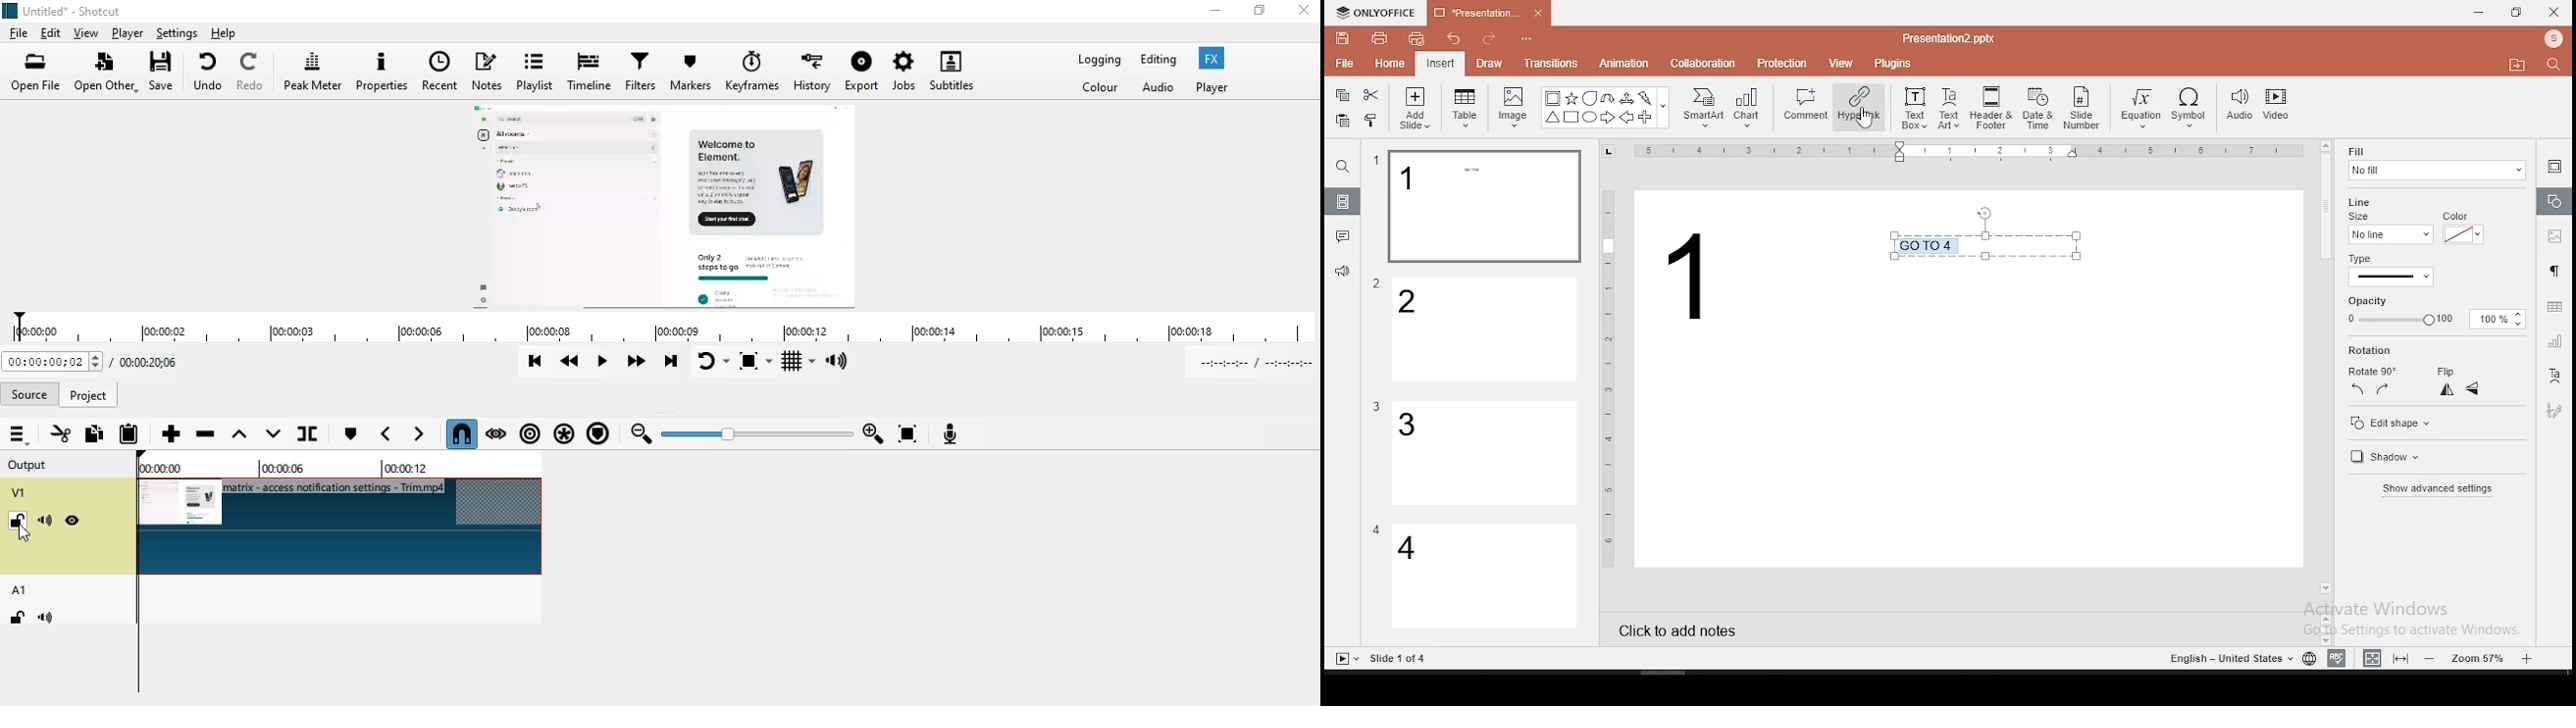 This screenshot has height=728, width=2576. What do you see at coordinates (841, 362) in the screenshot?
I see `Show volume control` at bounding box center [841, 362].